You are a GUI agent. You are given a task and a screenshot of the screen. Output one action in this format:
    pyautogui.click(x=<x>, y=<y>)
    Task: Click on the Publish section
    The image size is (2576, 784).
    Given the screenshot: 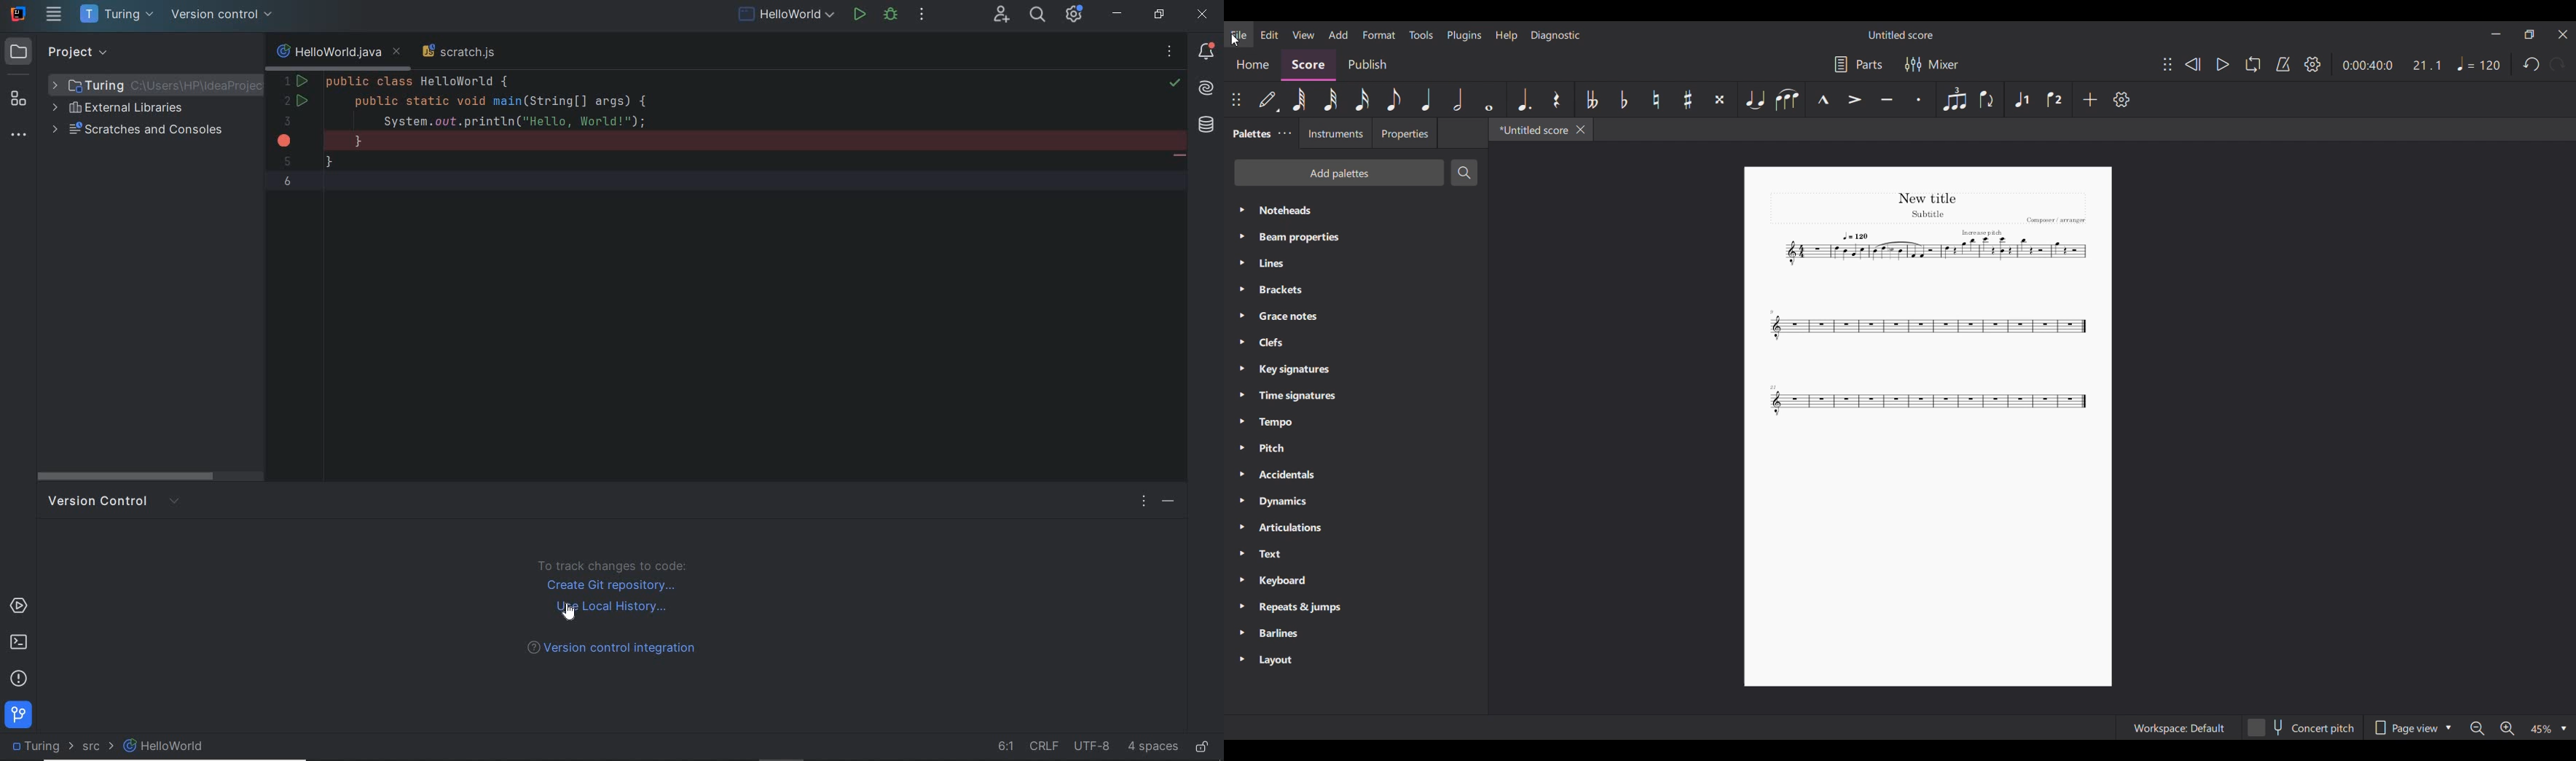 What is the action you would take?
    pyautogui.click(x=1367, y=66)
    